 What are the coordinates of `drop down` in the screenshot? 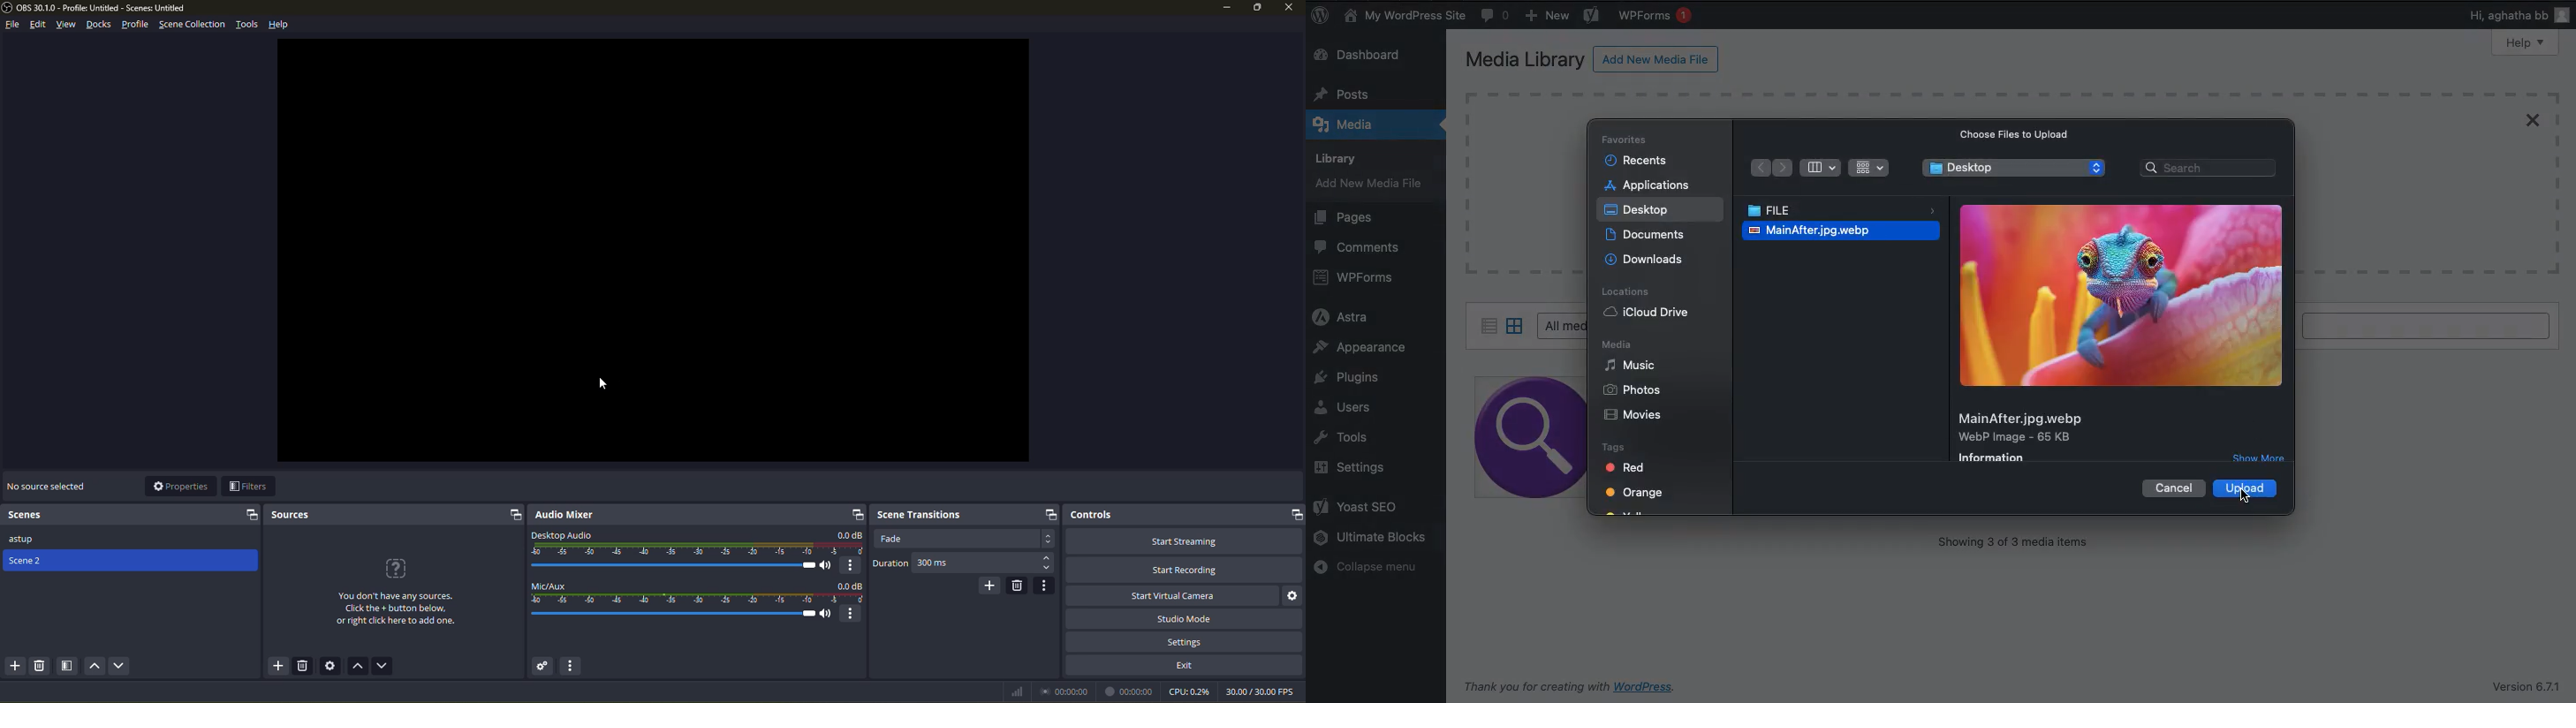 It's located at (1047, 539).